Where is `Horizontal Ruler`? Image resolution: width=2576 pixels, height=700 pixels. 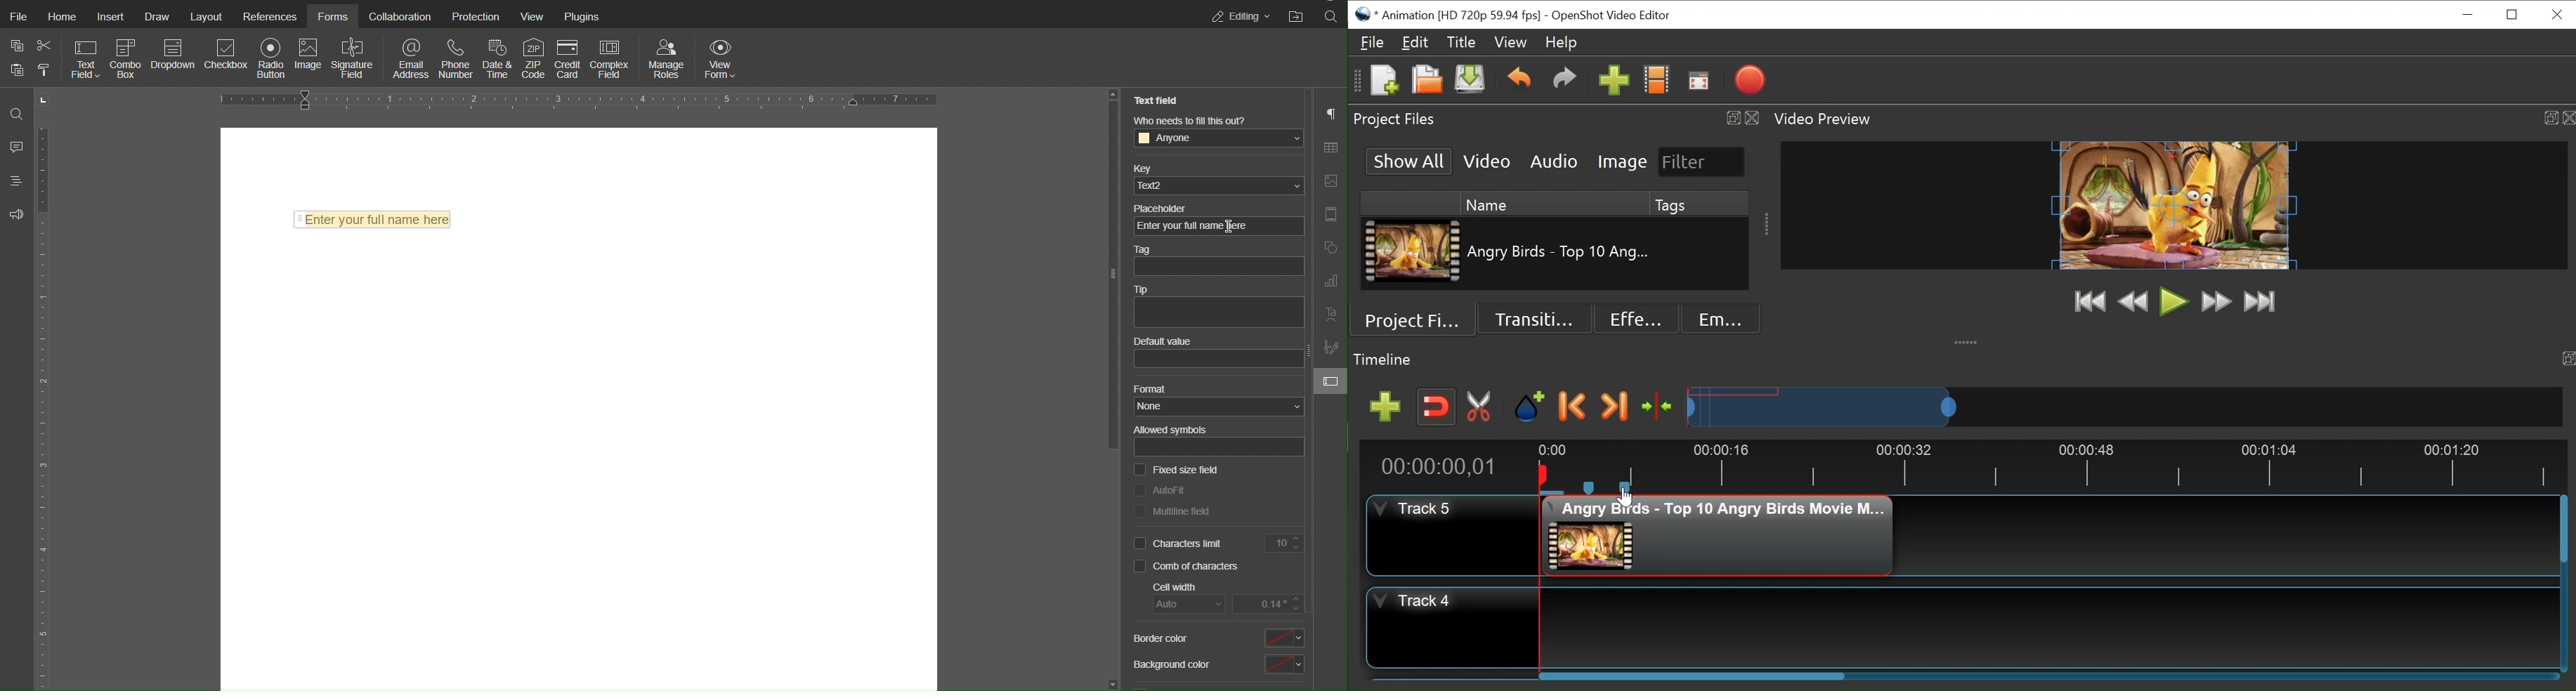 Horizontal Ruler is located at coordinates (579, 101).